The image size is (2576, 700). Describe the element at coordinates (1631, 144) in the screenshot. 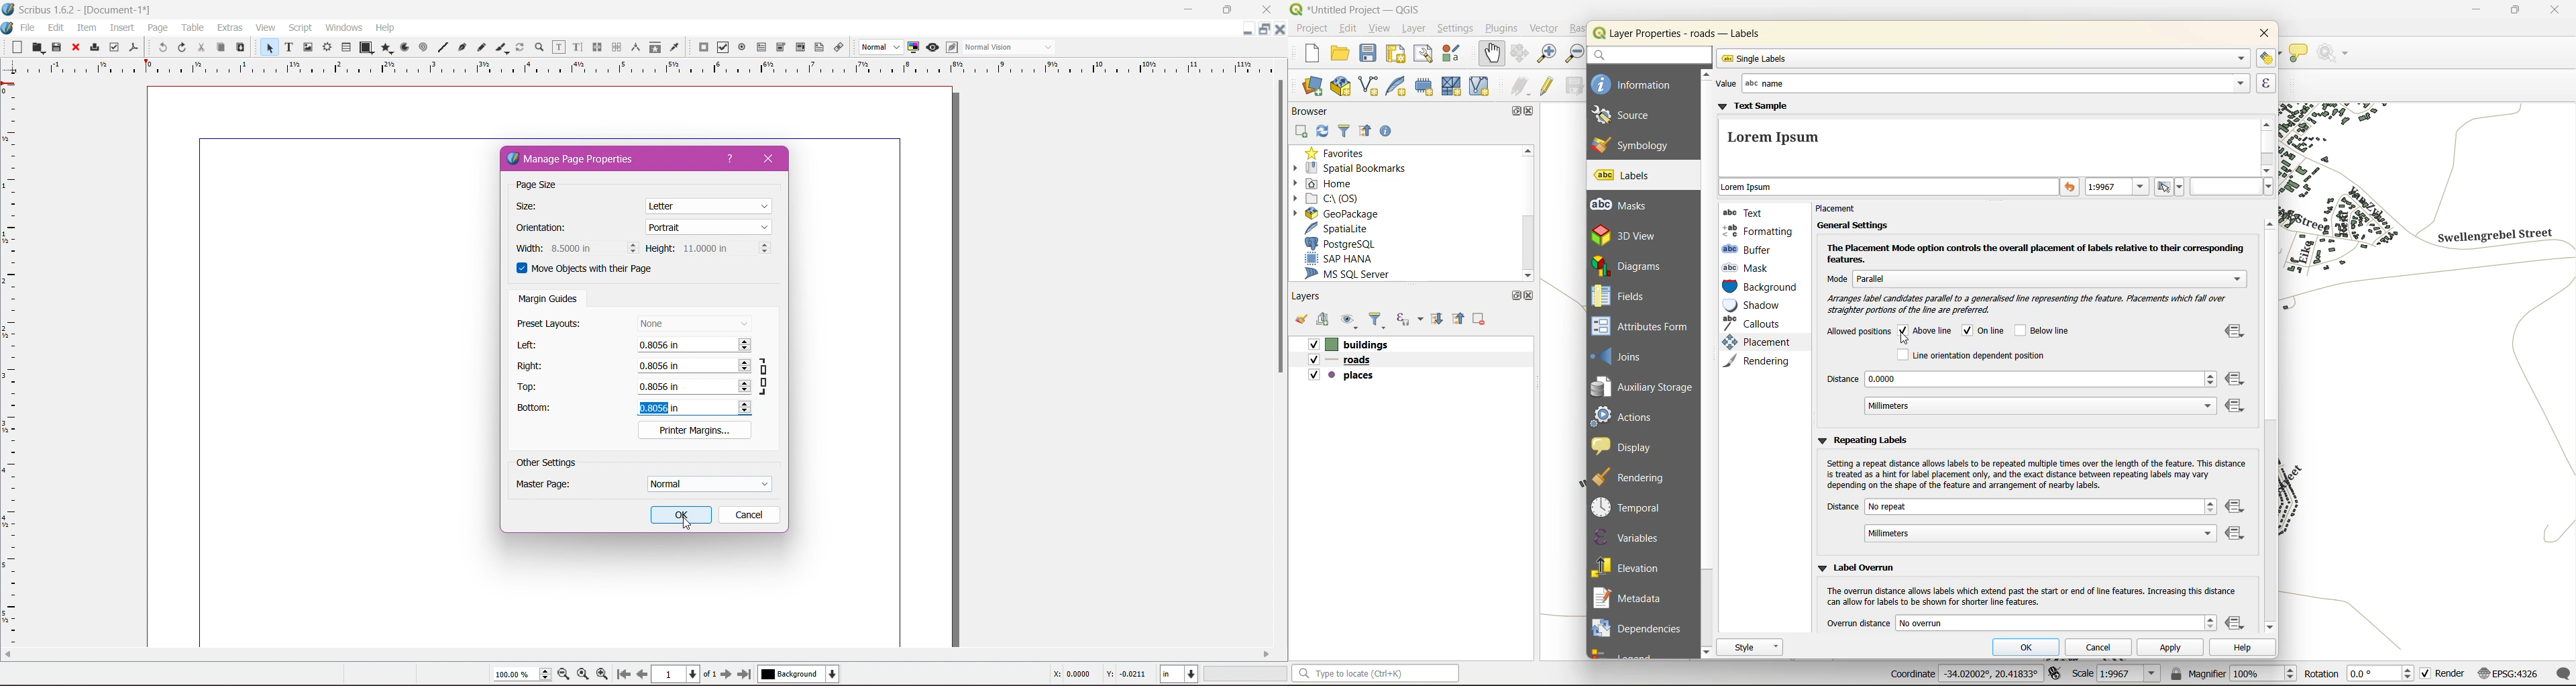

I see `symbology` at that location.